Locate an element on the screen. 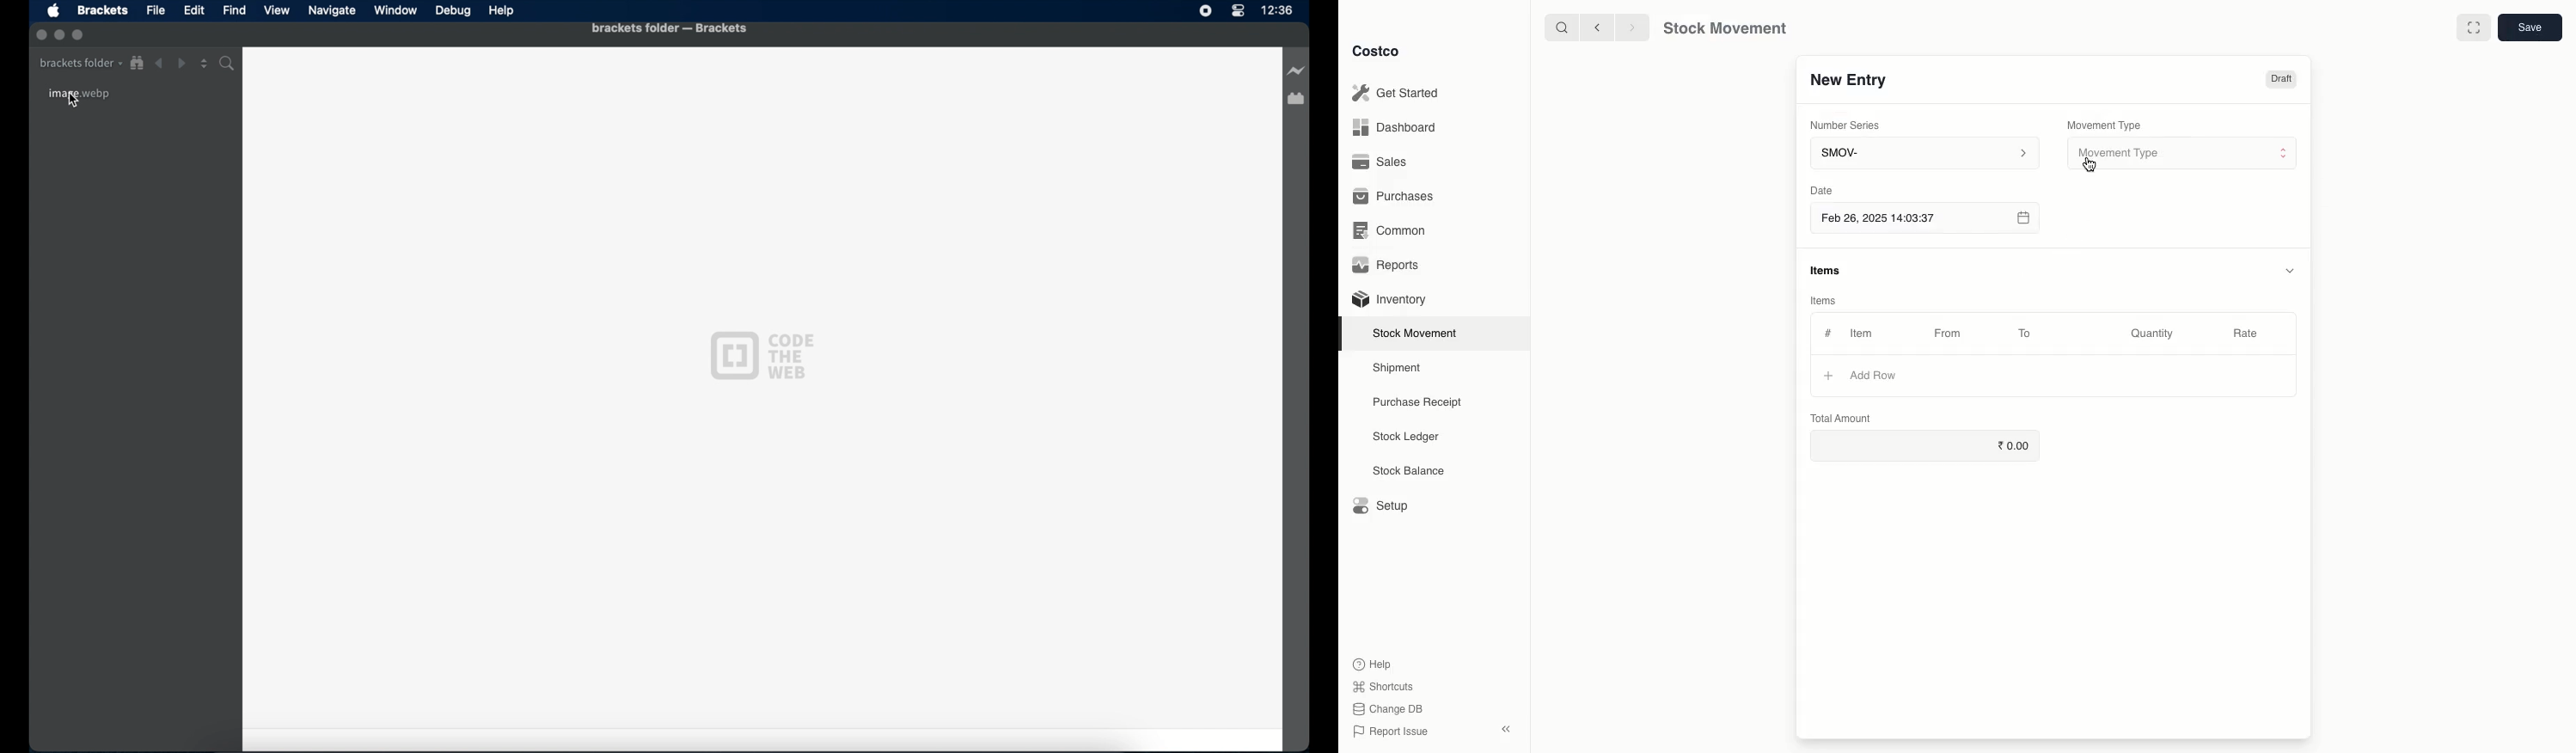 This screenshot has width=2576, height=756. Date is located at coordinates (1820, 190).